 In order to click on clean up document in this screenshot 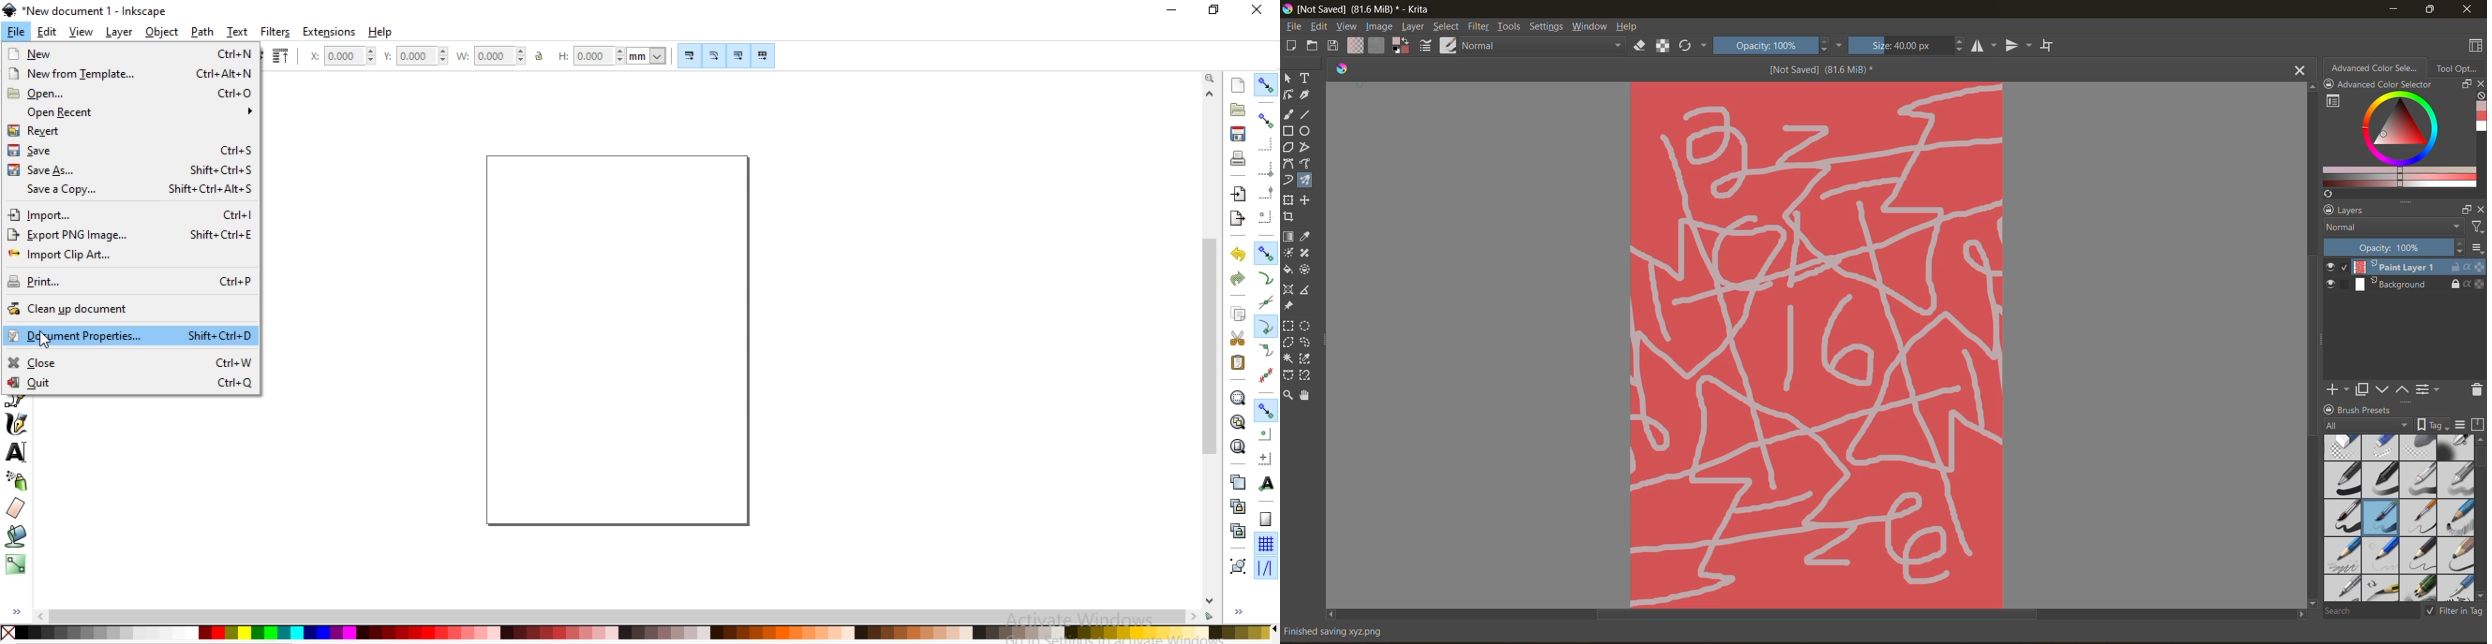, I will do `click(125, 309)`.